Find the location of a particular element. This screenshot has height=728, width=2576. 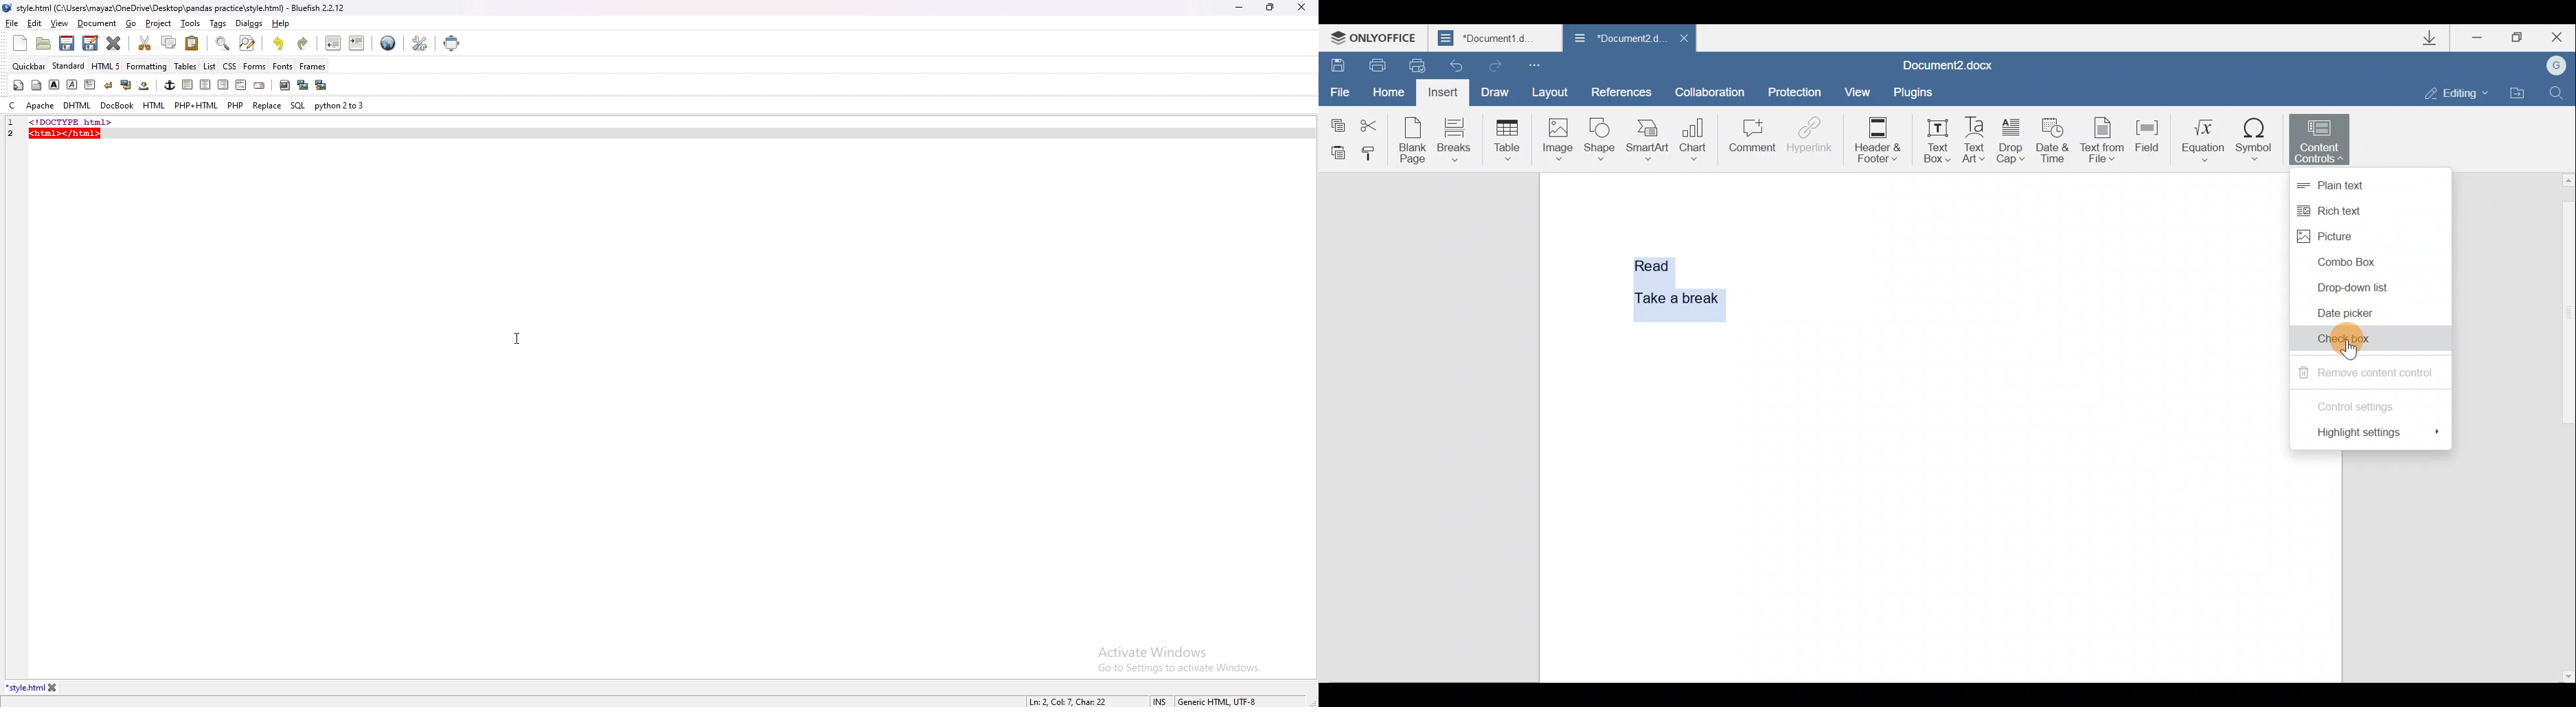

close current tab is located at coordinates (115, 43).